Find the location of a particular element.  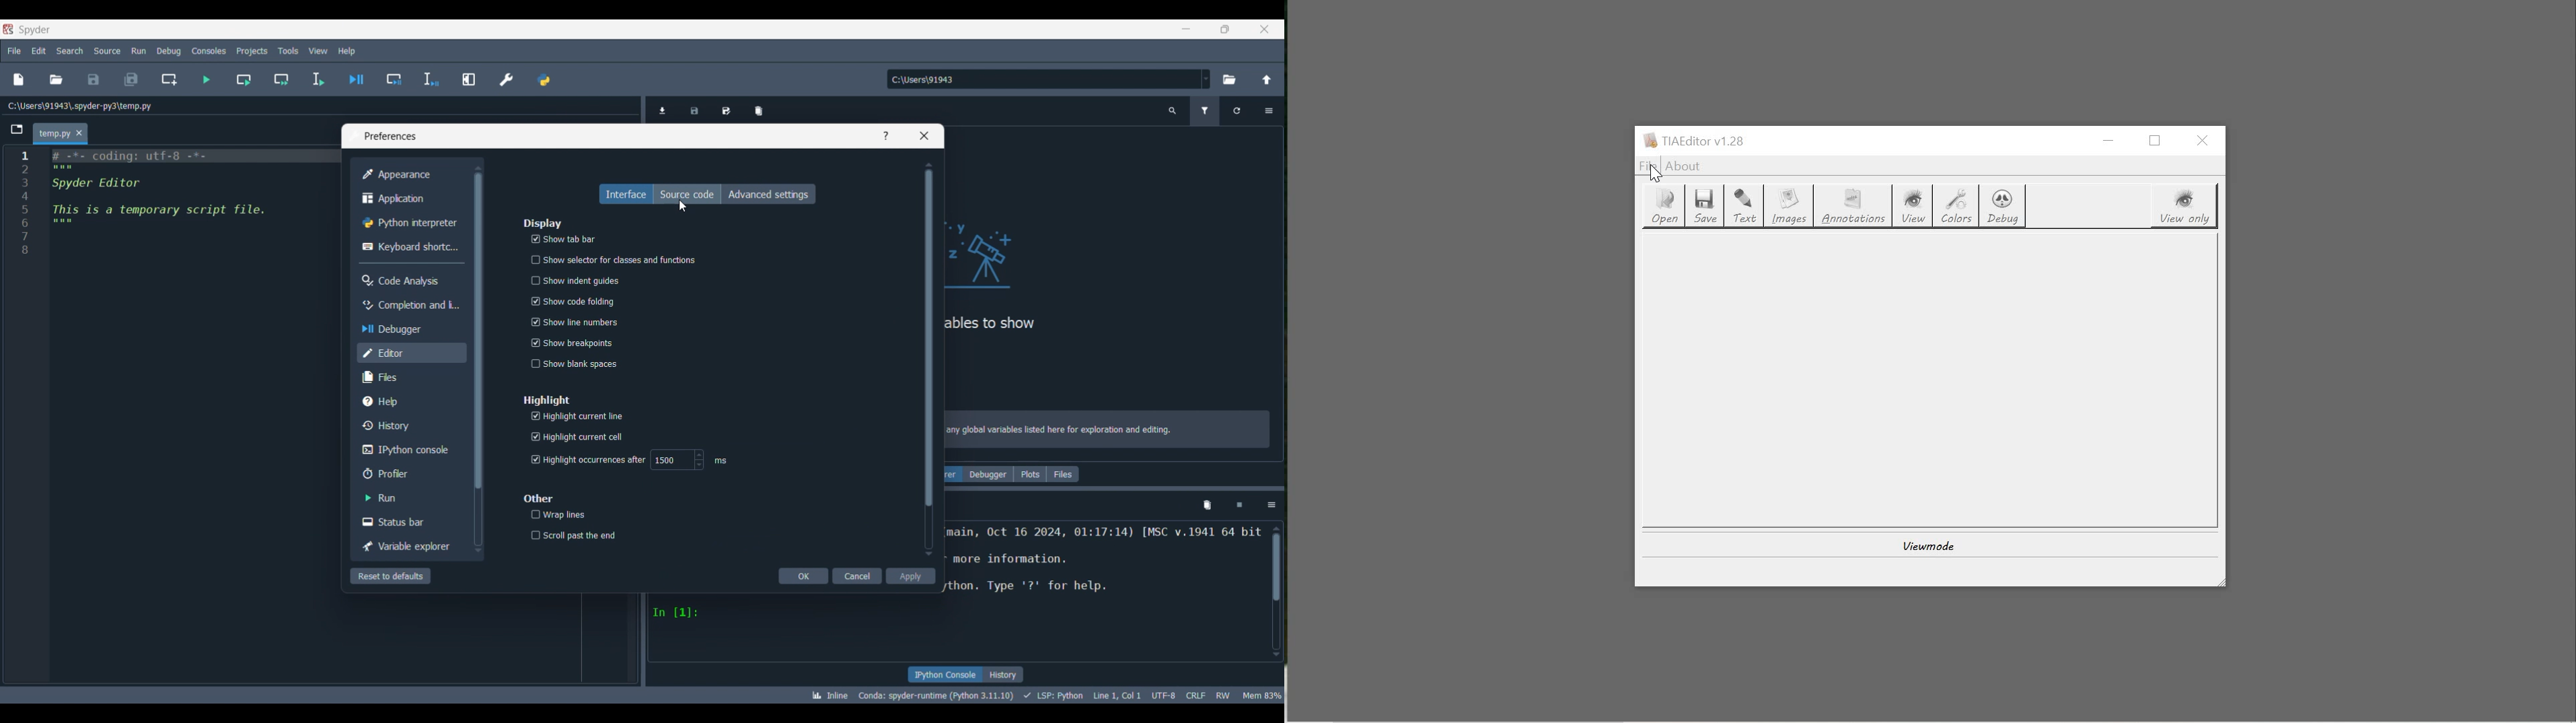

Interrupt kernel is located at coordinates (1240, 505).